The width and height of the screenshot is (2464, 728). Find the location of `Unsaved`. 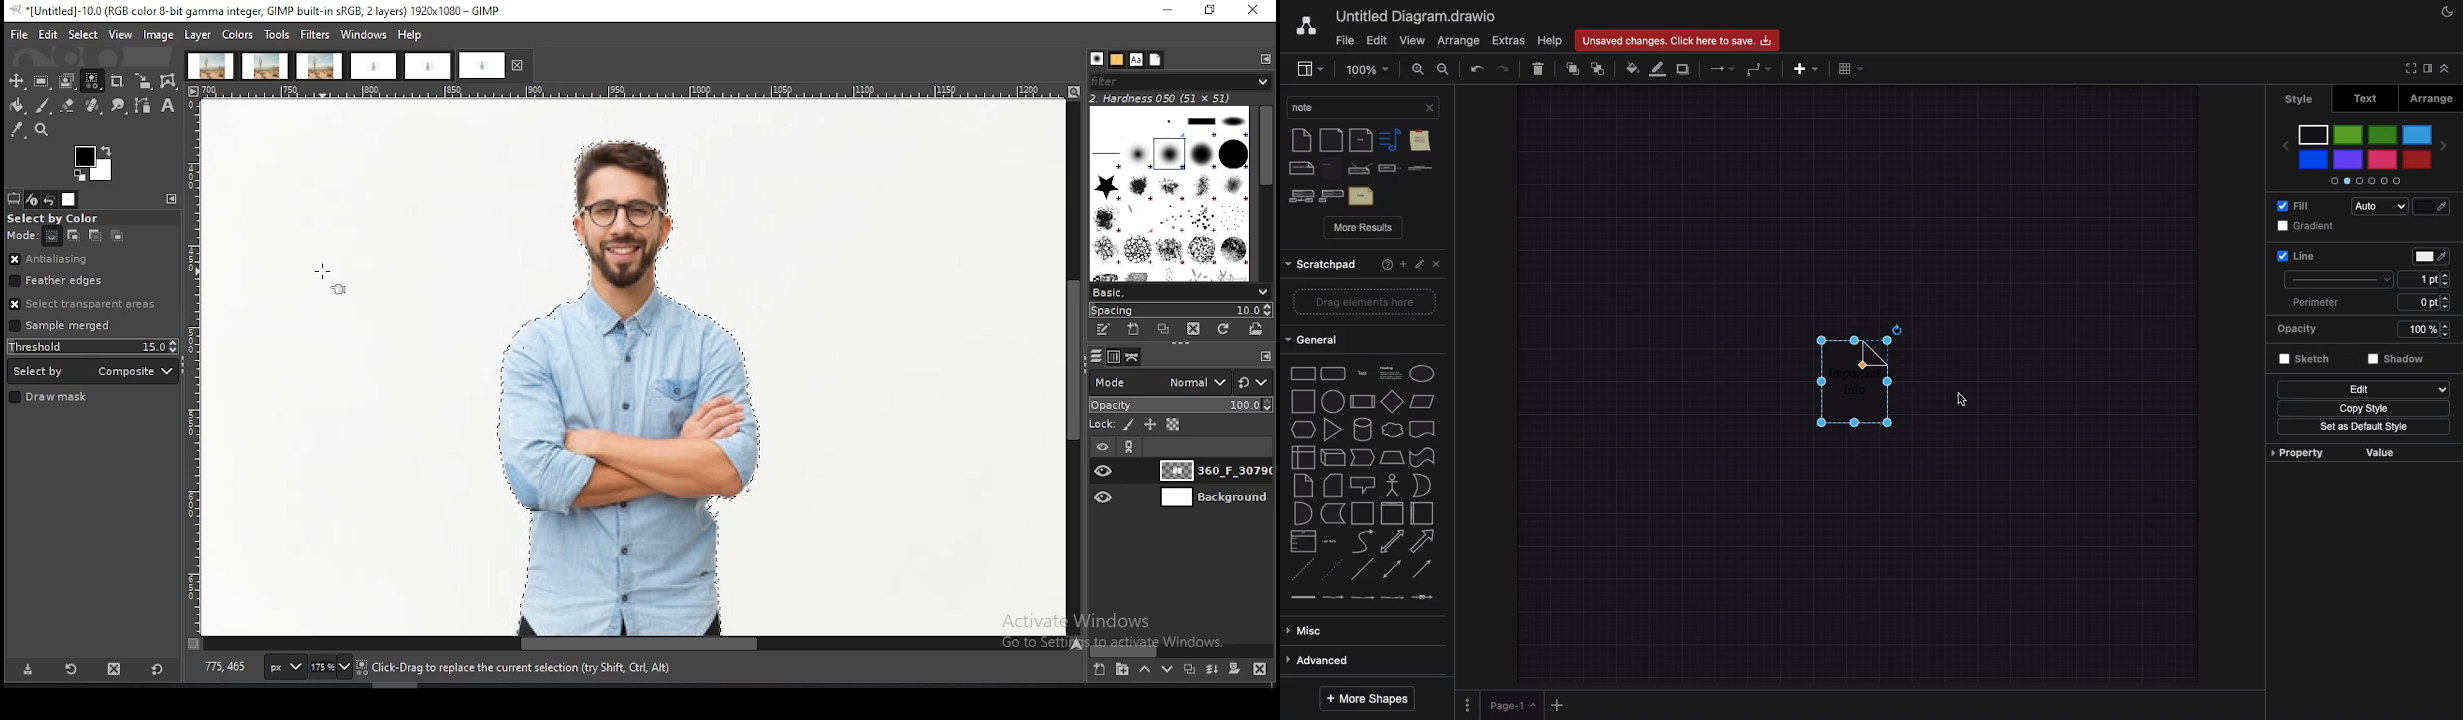

Unsaved is located at coordinates (1677, 41).